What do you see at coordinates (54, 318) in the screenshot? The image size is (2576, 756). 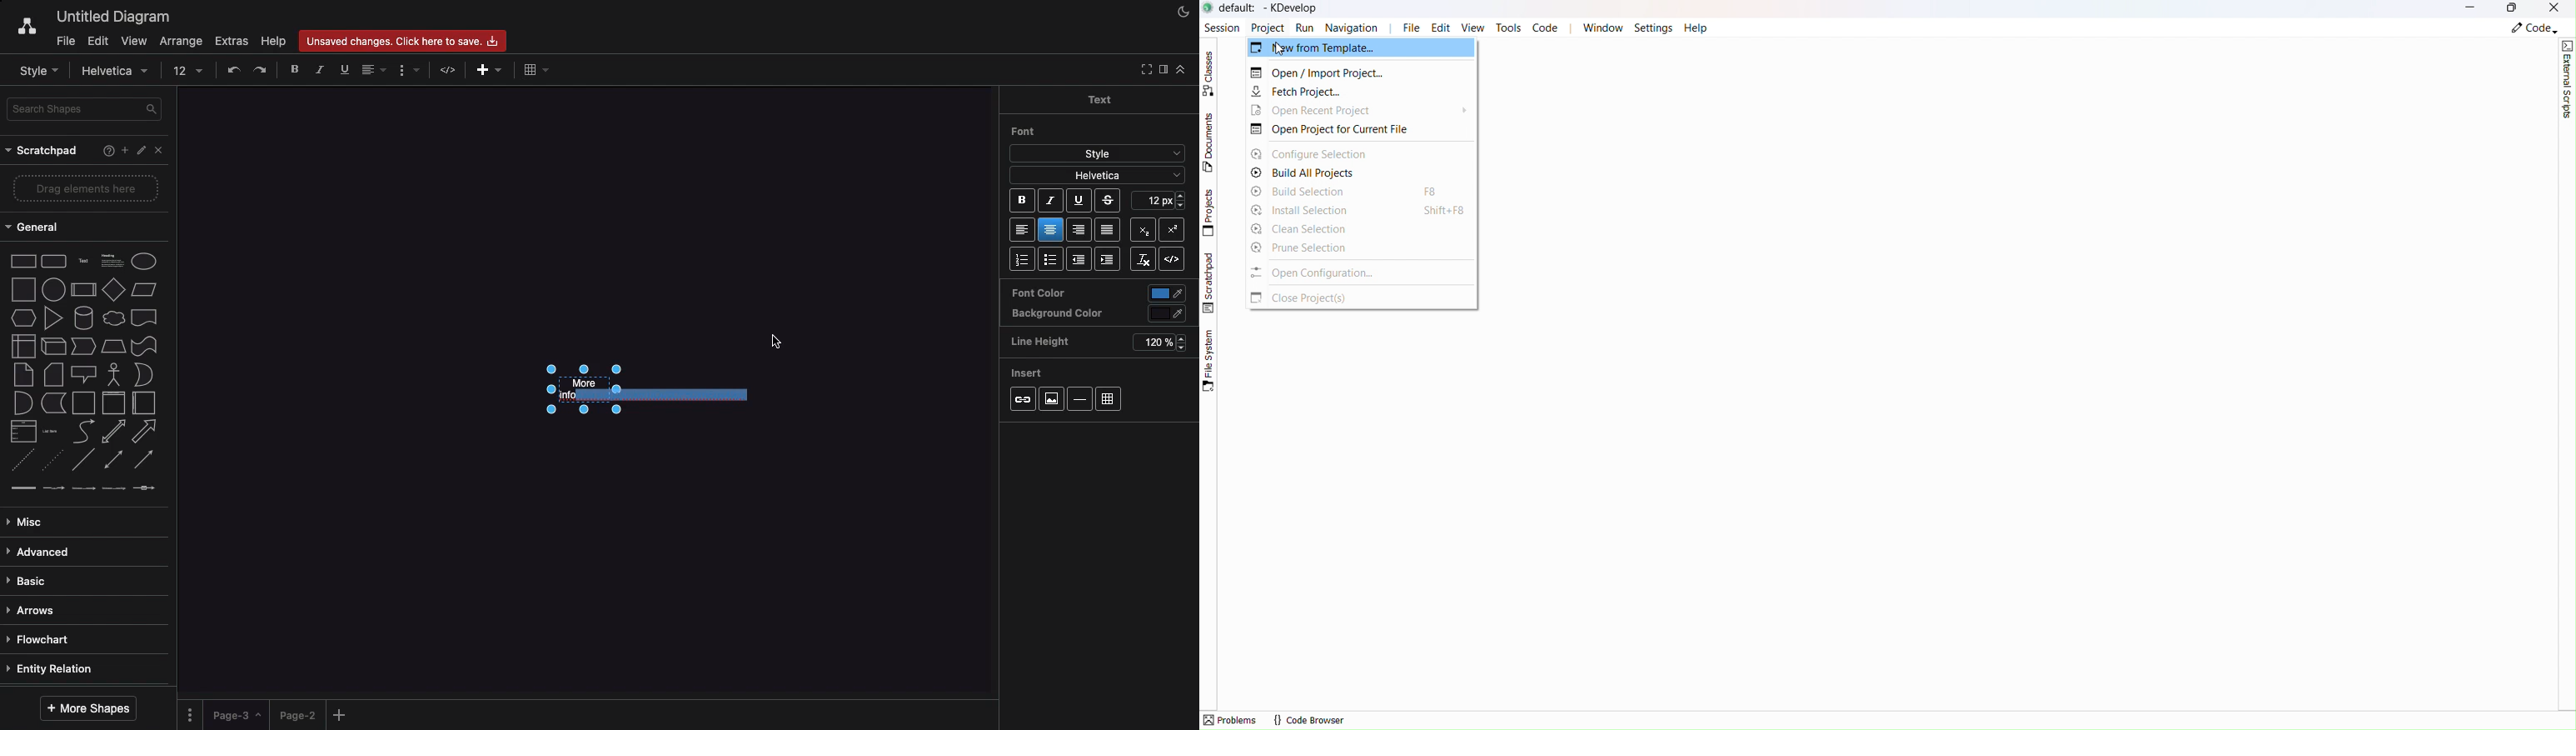 I see `triangle` at bounding box center [54, 318].